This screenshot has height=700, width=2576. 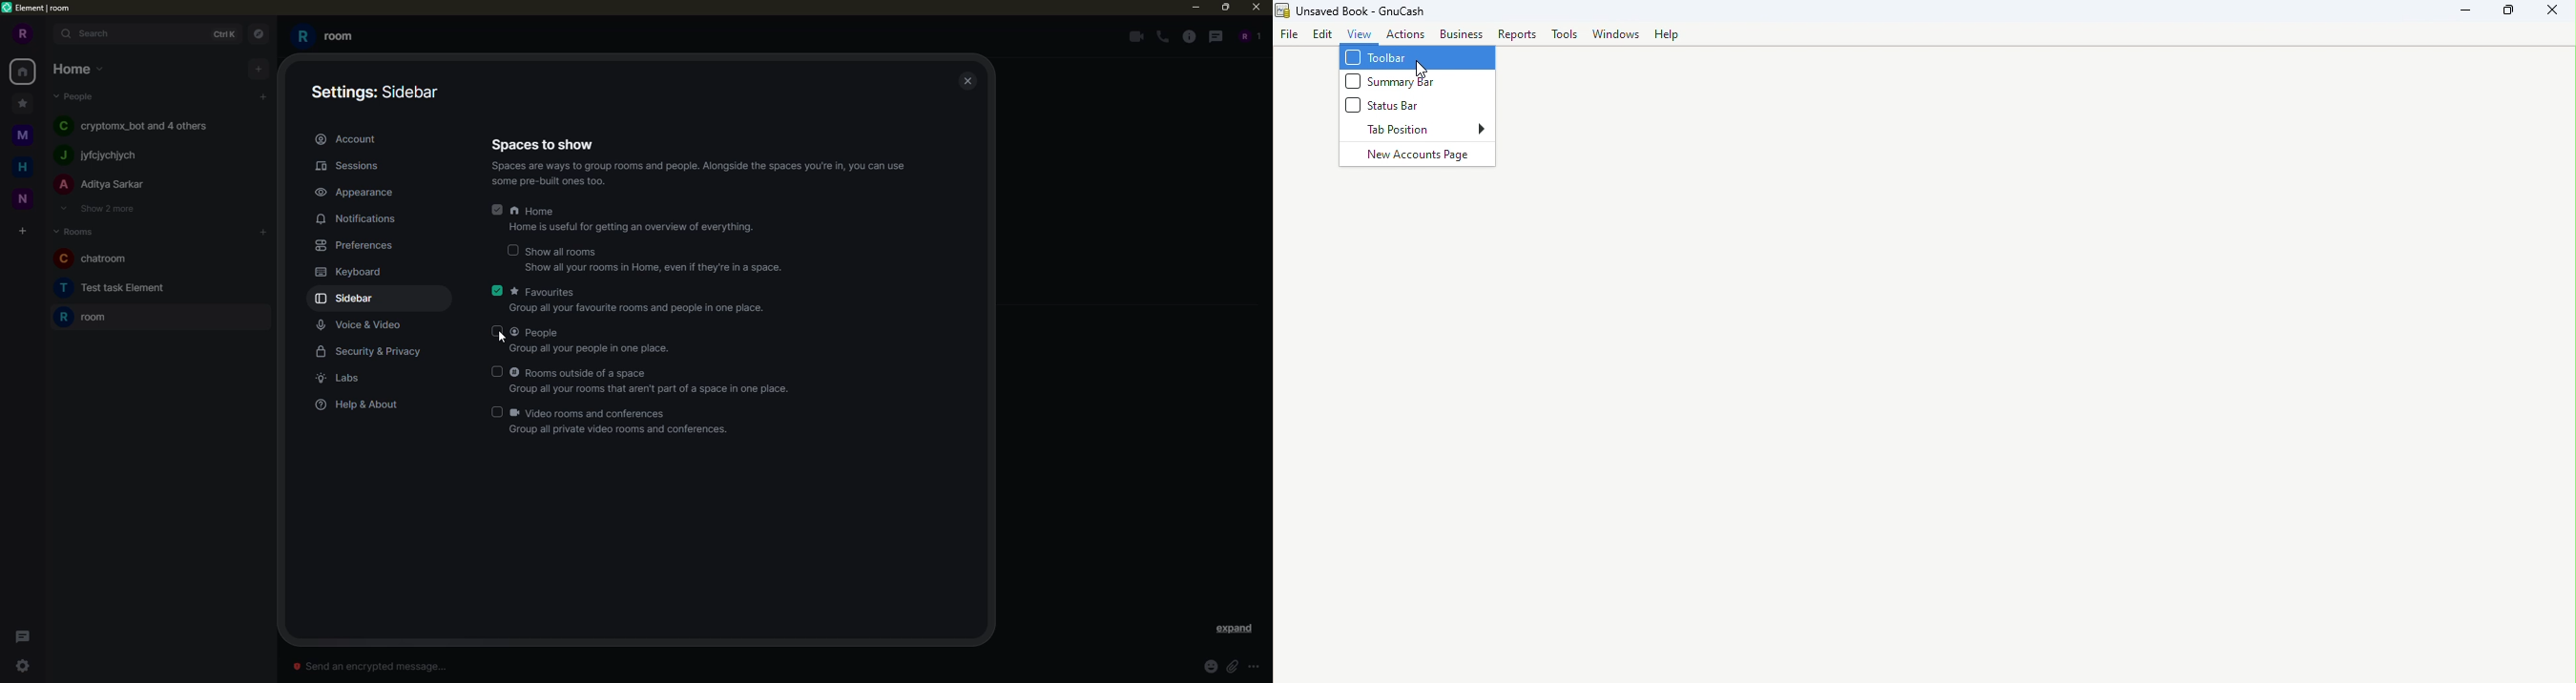 I want to click on favorites, so click(x=545, y=292).